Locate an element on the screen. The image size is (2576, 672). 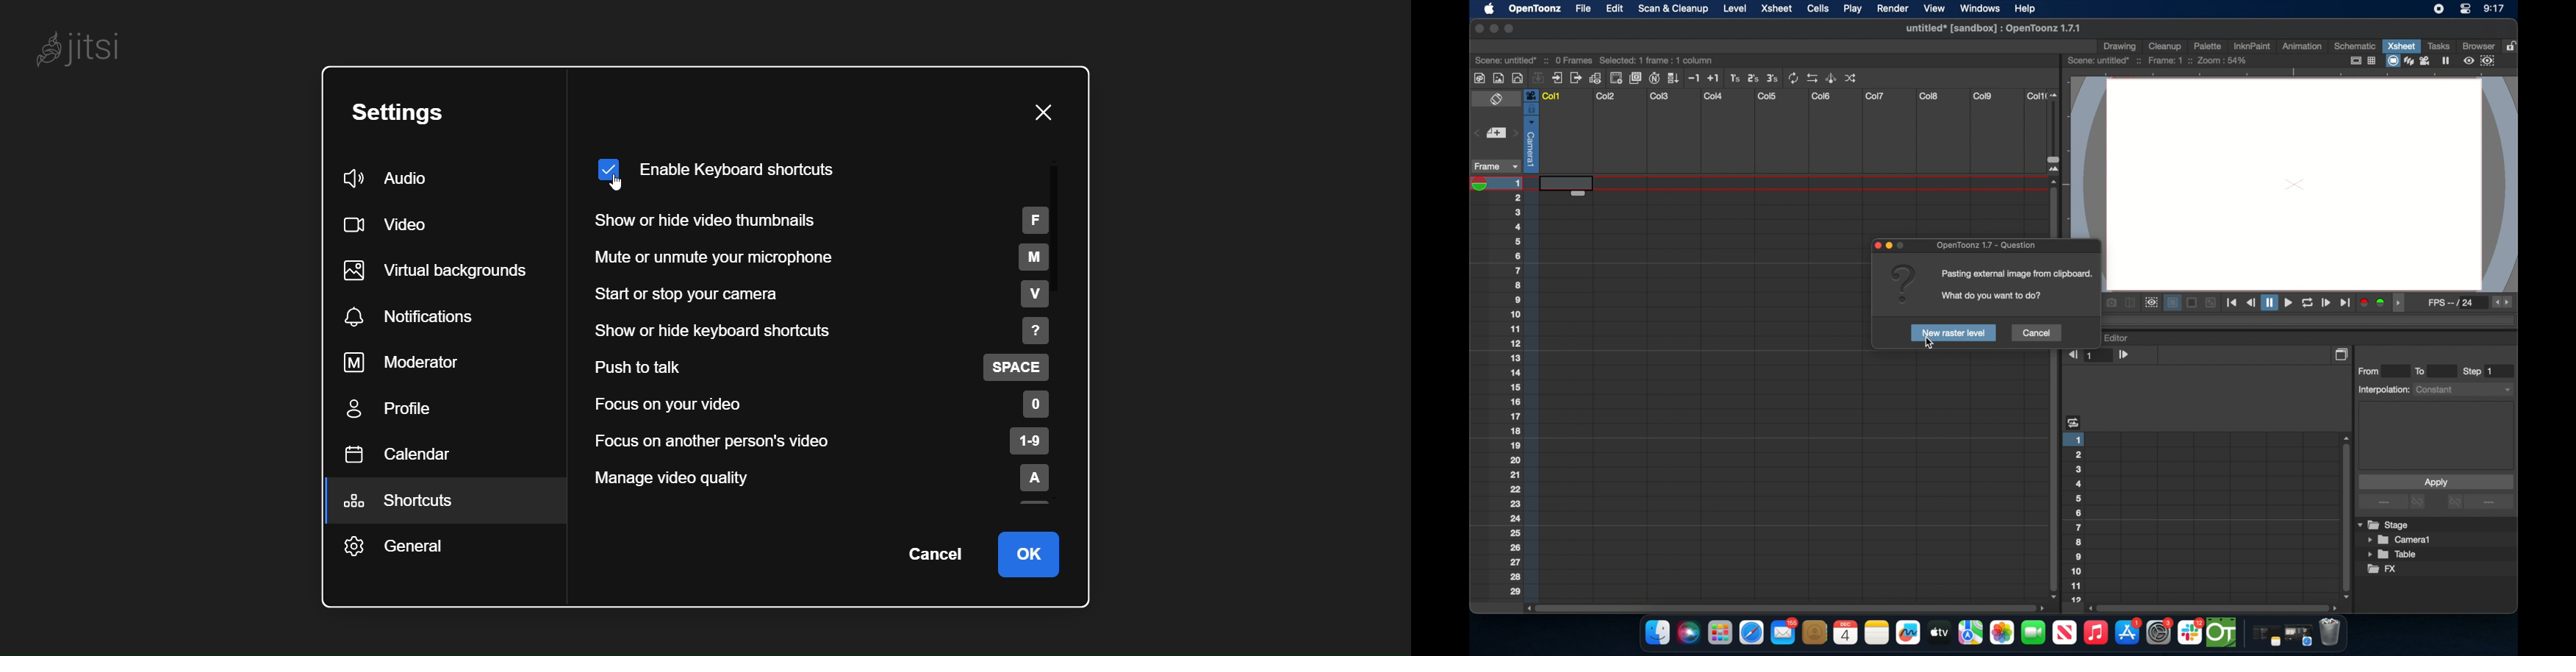
slider is located at coordinates (2058, 132).